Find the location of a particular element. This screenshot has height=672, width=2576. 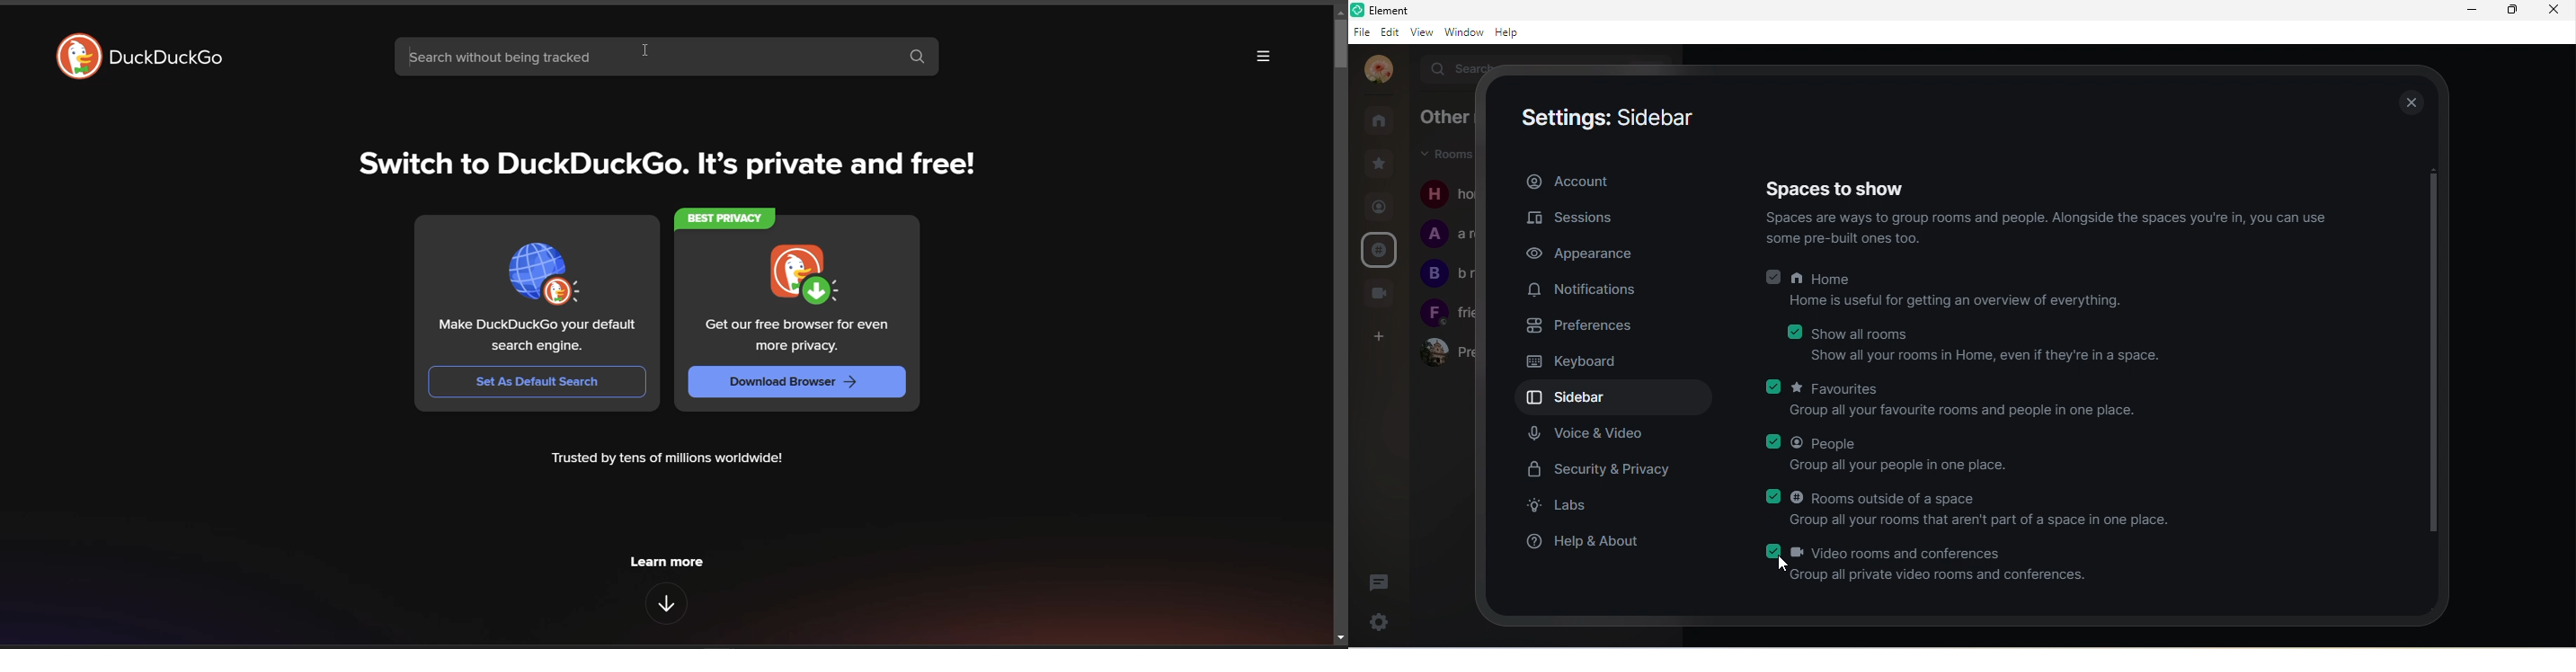

more options is located at coordinates (1262, 58).